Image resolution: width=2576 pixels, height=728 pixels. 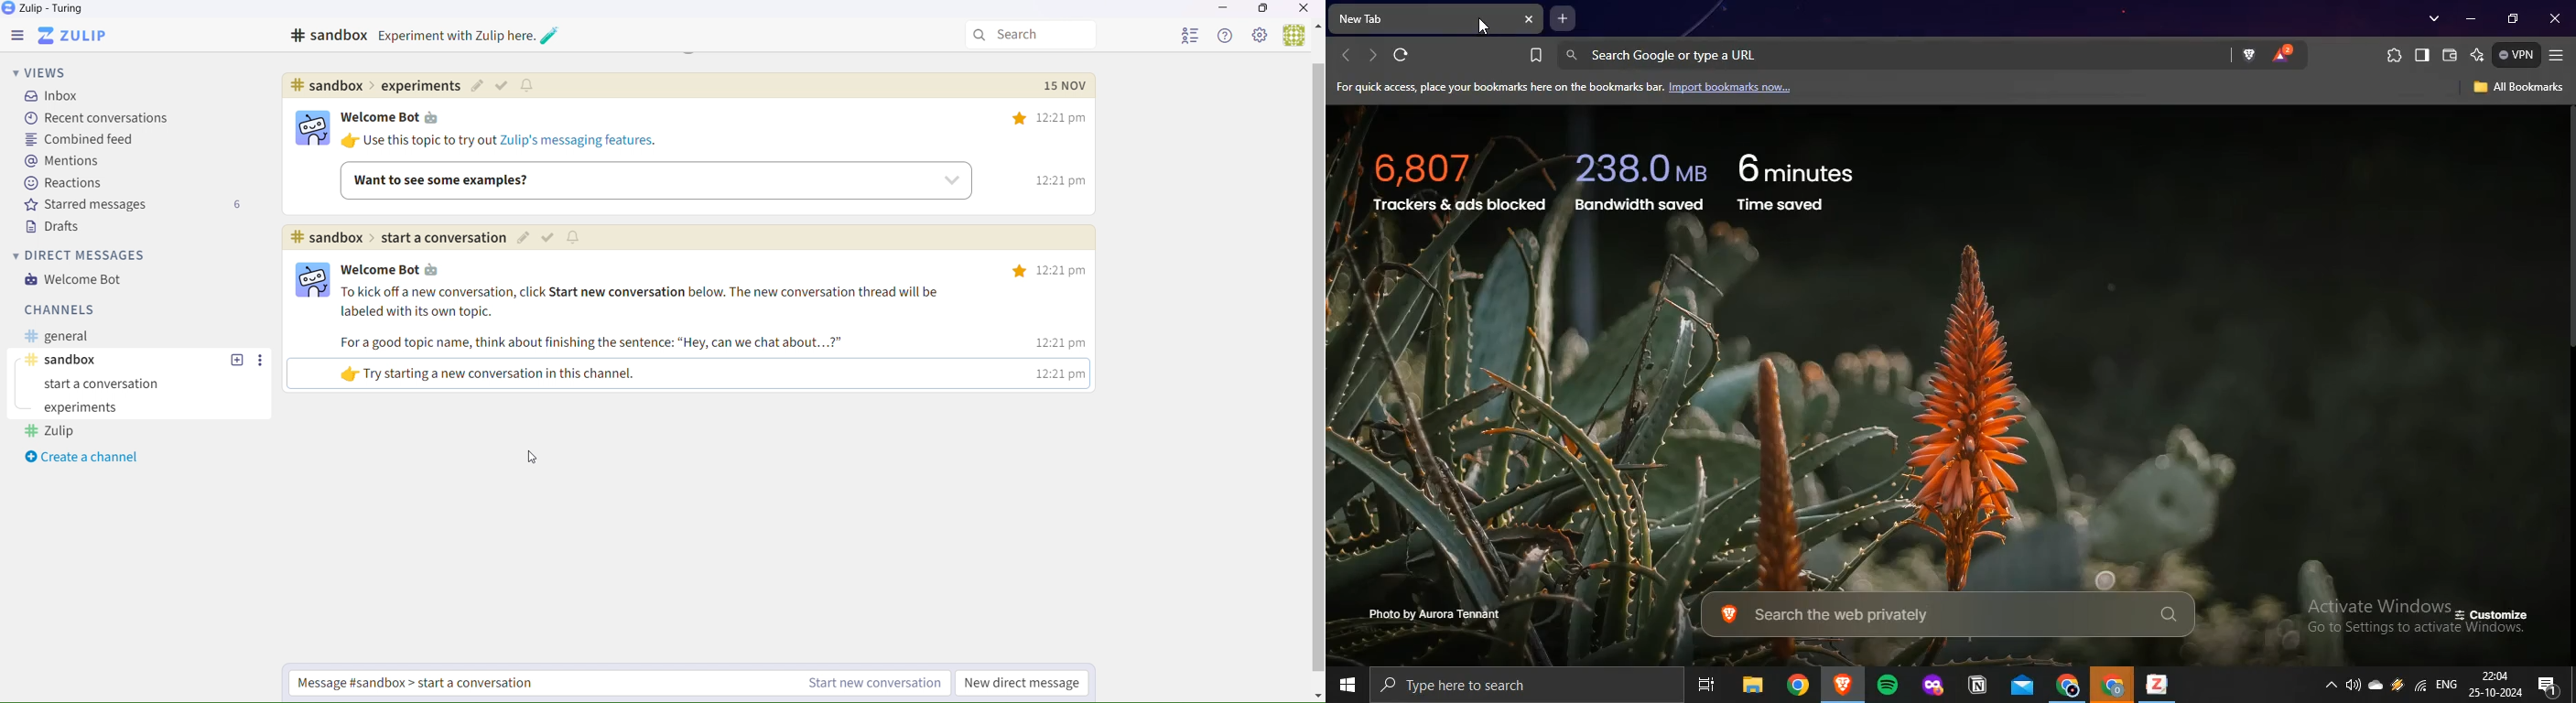 I want to click on bot logo, so click(x=314, y=132).